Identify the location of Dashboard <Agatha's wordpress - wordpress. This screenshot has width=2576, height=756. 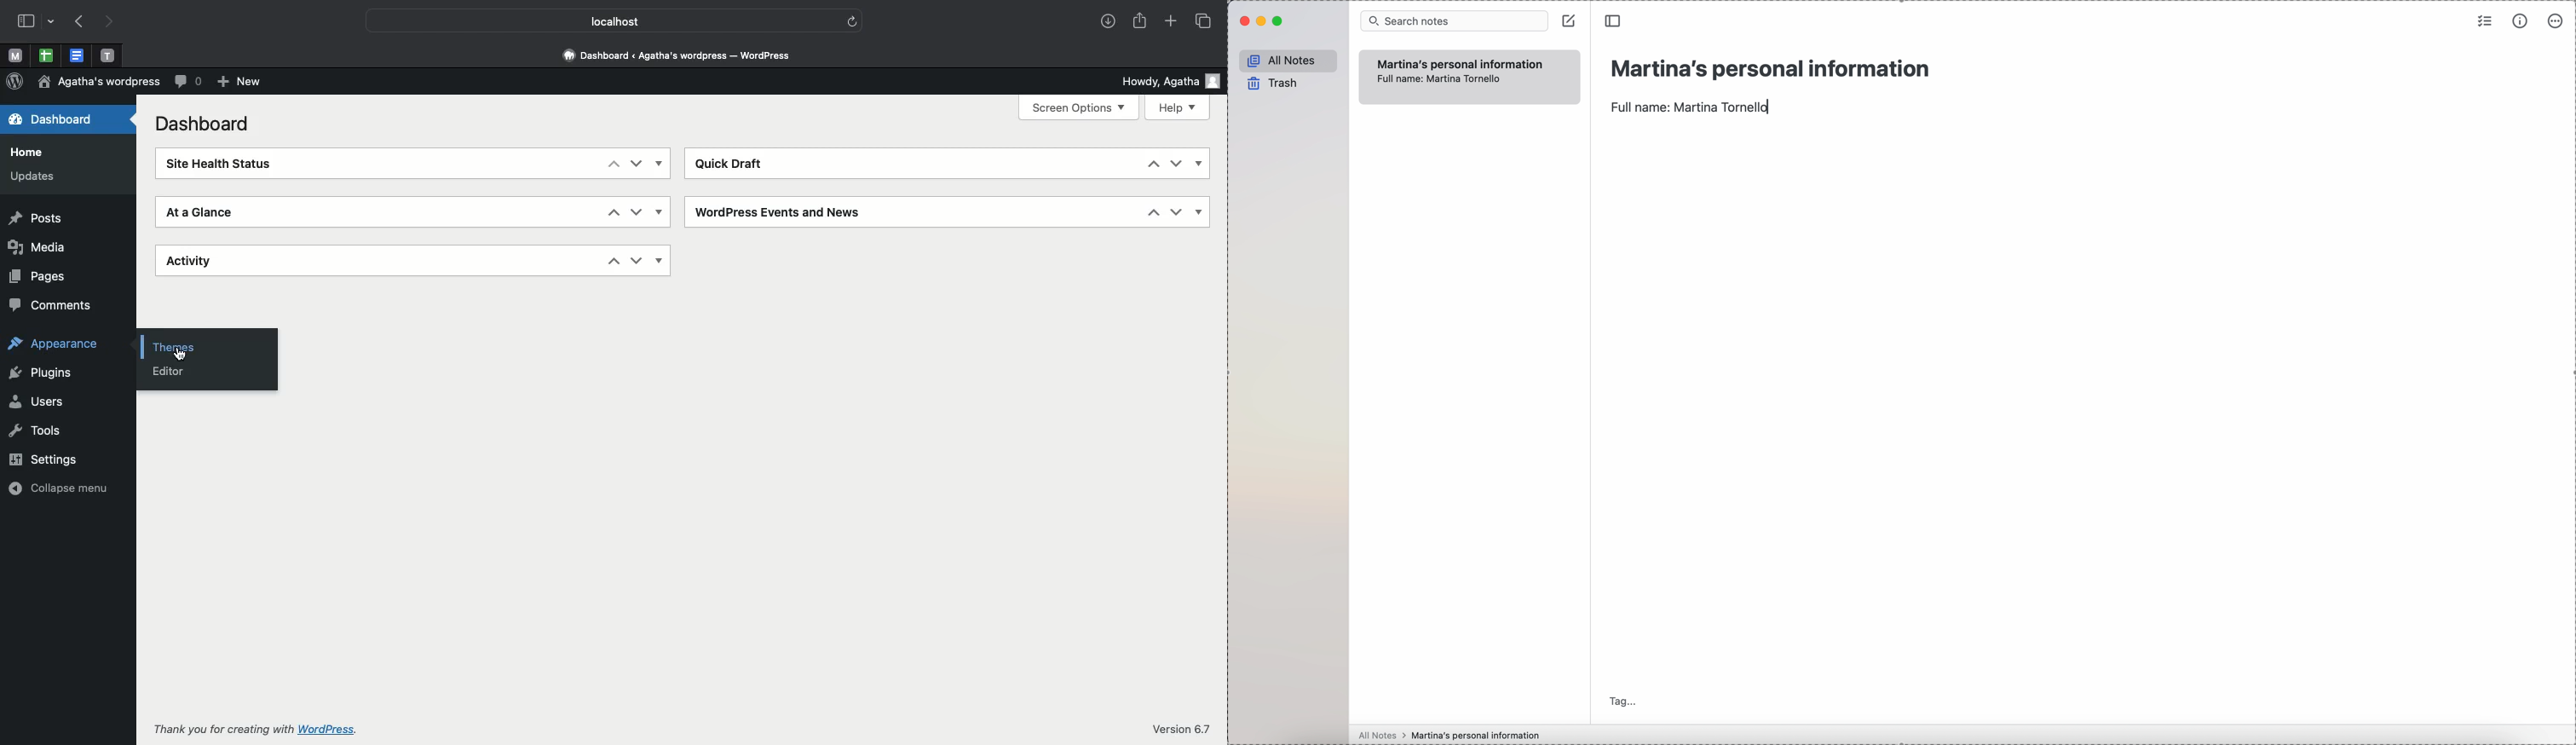
(676, 53).